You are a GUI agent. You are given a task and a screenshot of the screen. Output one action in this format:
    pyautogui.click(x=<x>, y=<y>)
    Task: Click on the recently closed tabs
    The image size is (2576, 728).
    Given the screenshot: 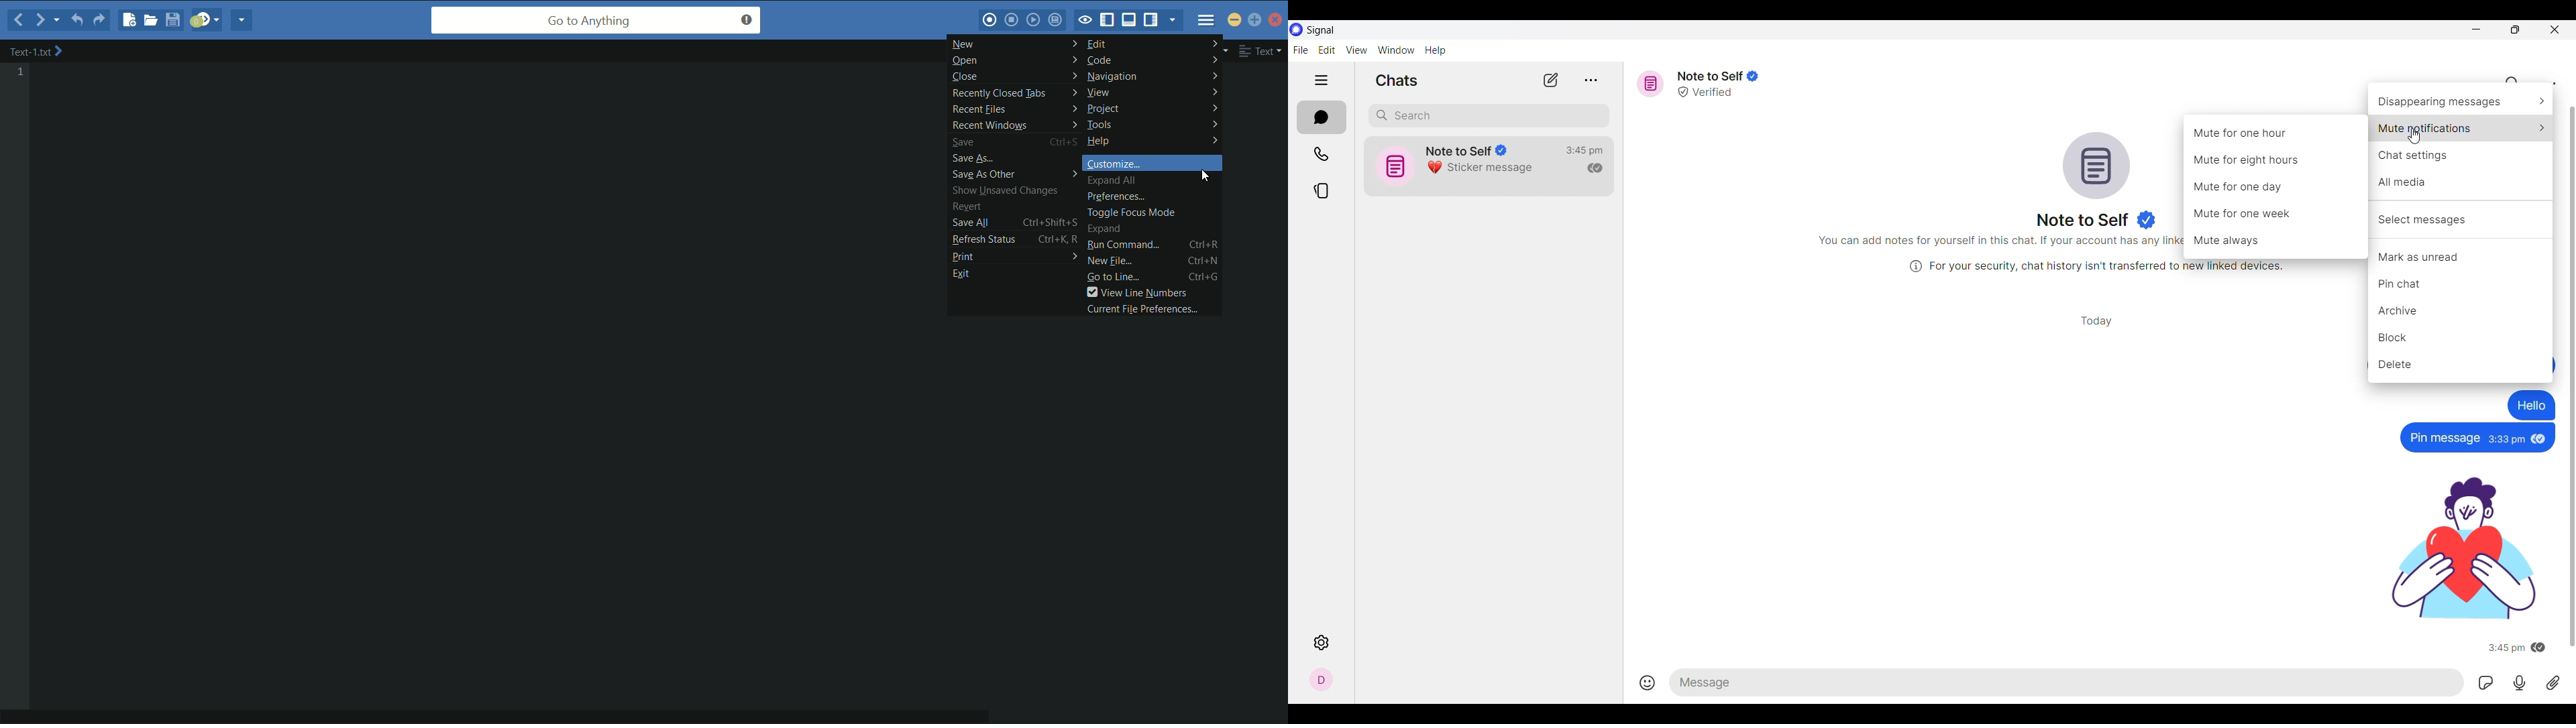 What is the action you would take?
    pyautogui.click(x=1015, y=93)
    